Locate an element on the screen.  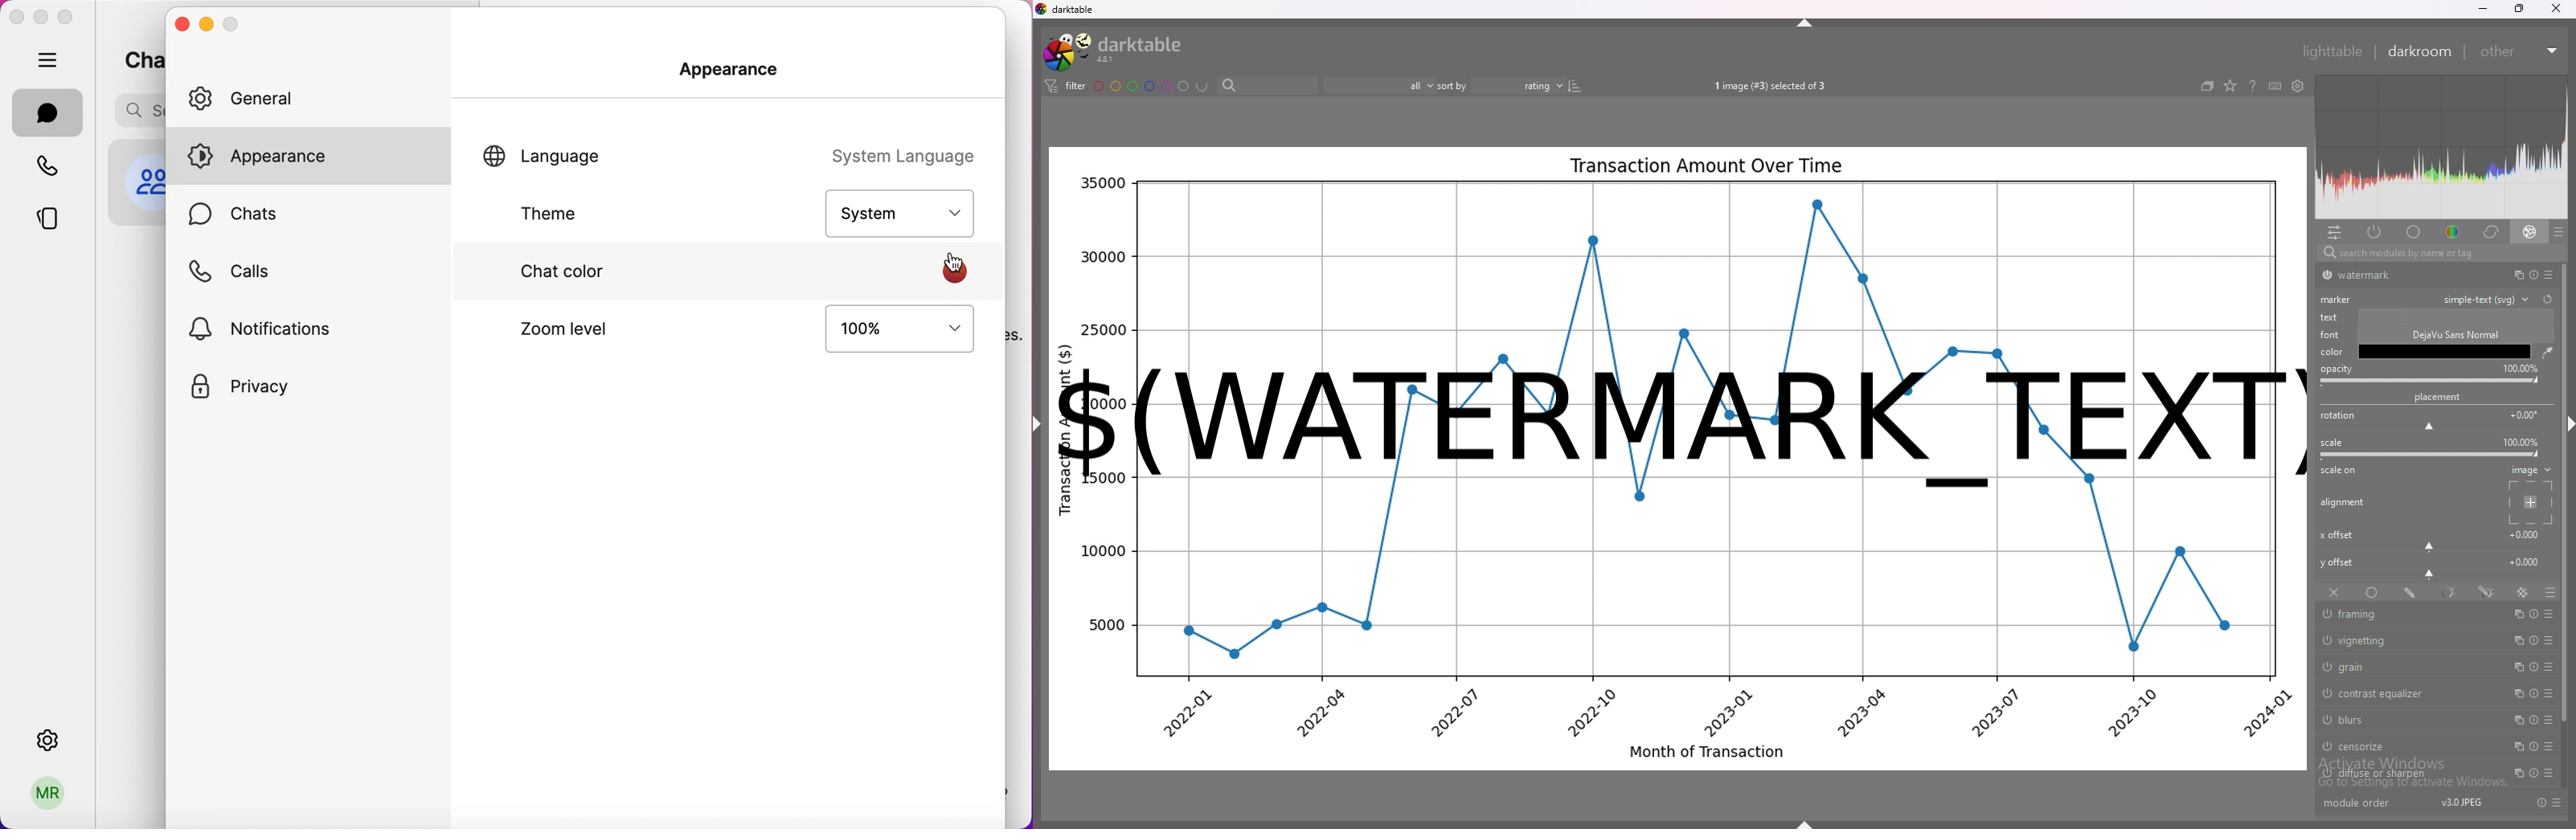
switch off is located at coordinates (2327, 721).